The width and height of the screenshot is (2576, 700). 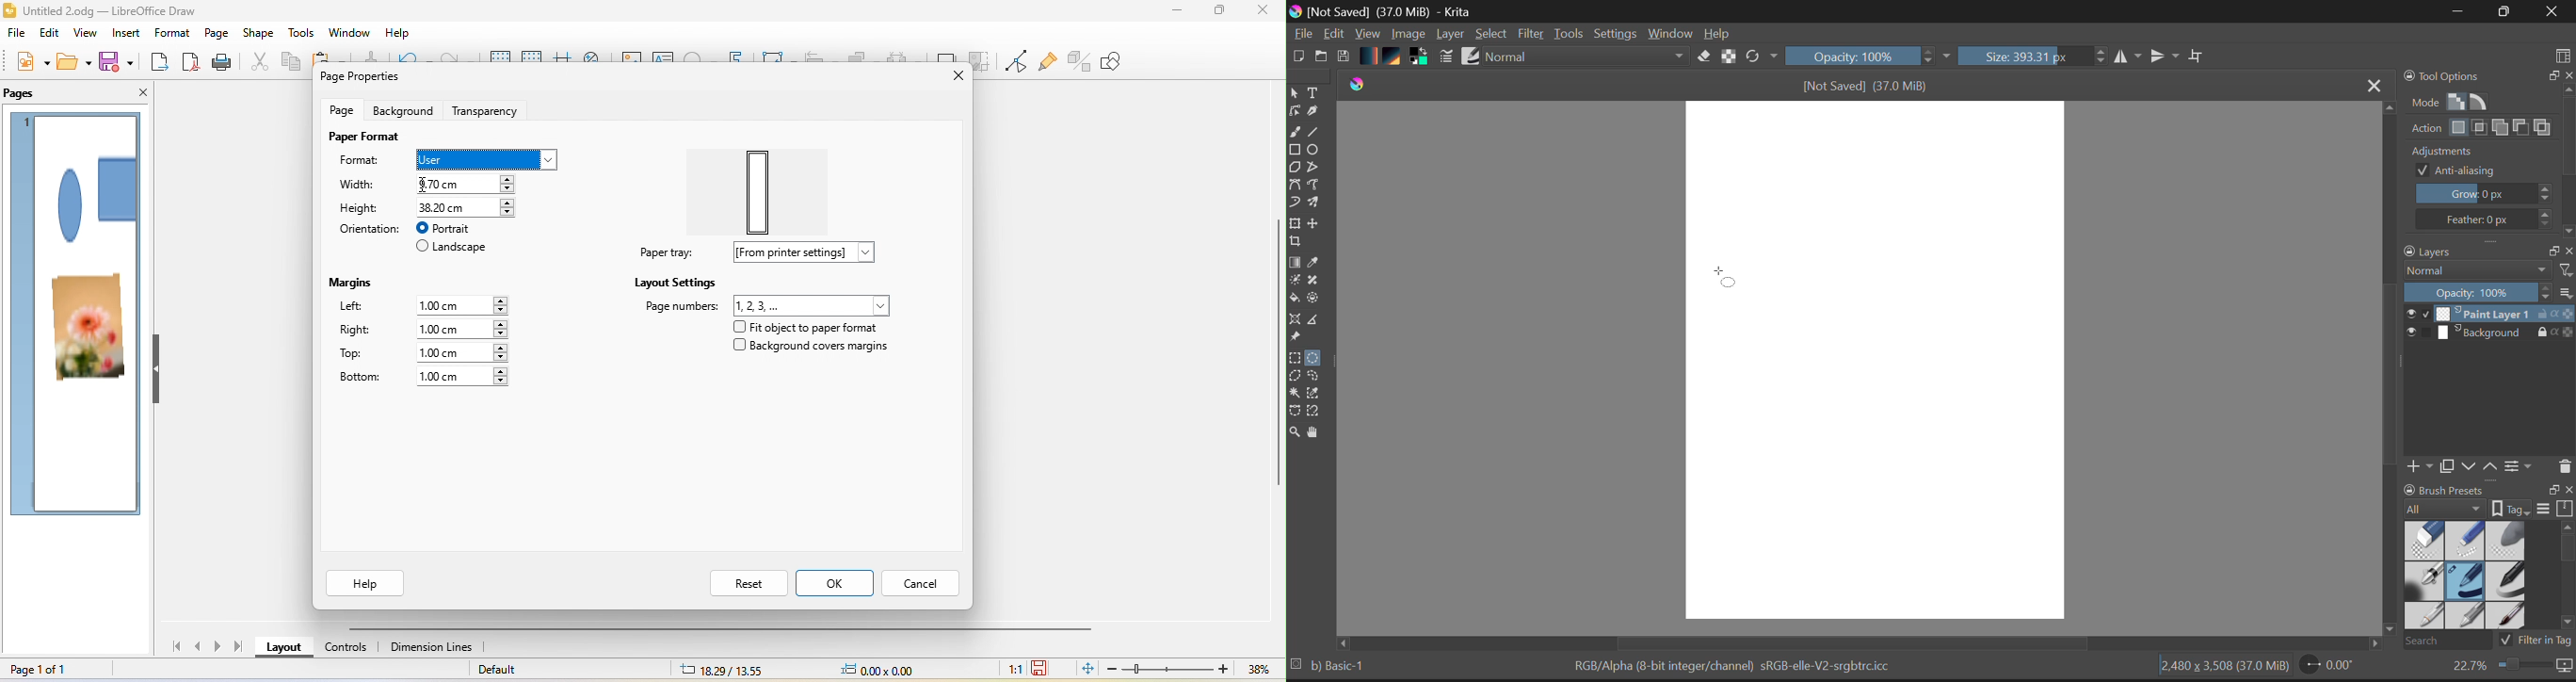 I want to click on Assistant Tool, so click(x=1297, y=317).